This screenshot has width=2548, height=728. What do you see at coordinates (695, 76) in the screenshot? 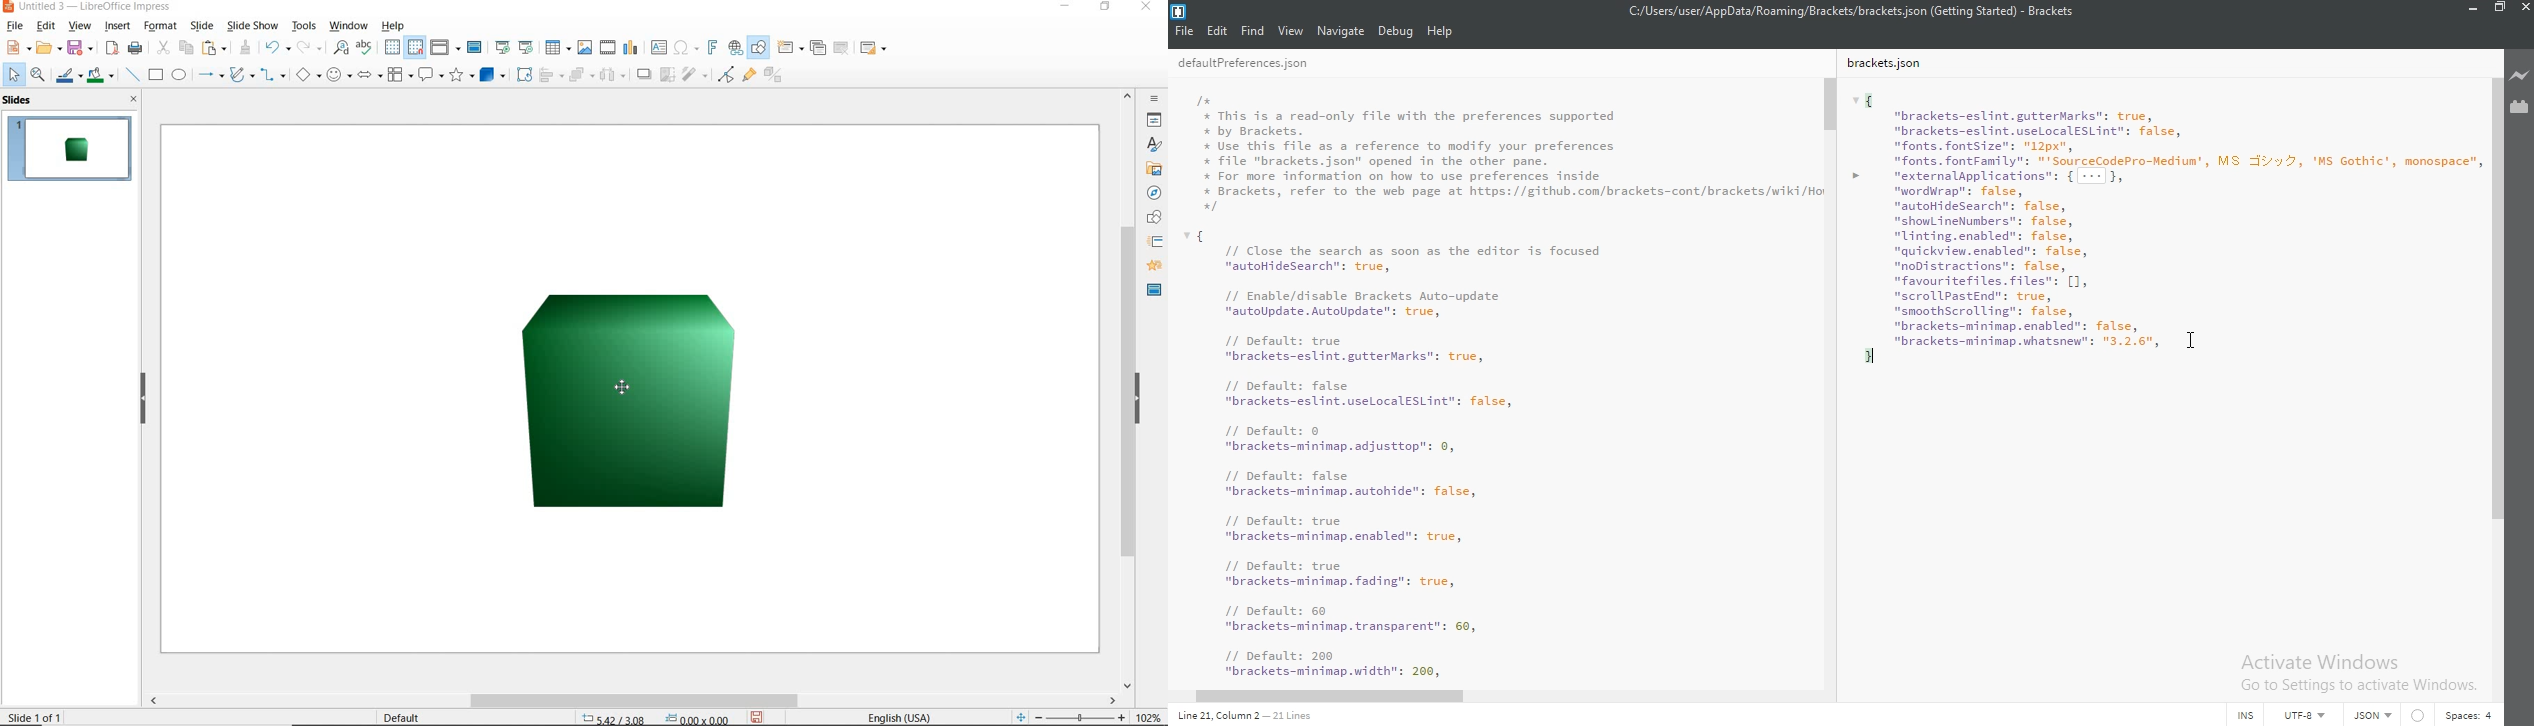
I see `FILTER` at bounding box center [695, 76].